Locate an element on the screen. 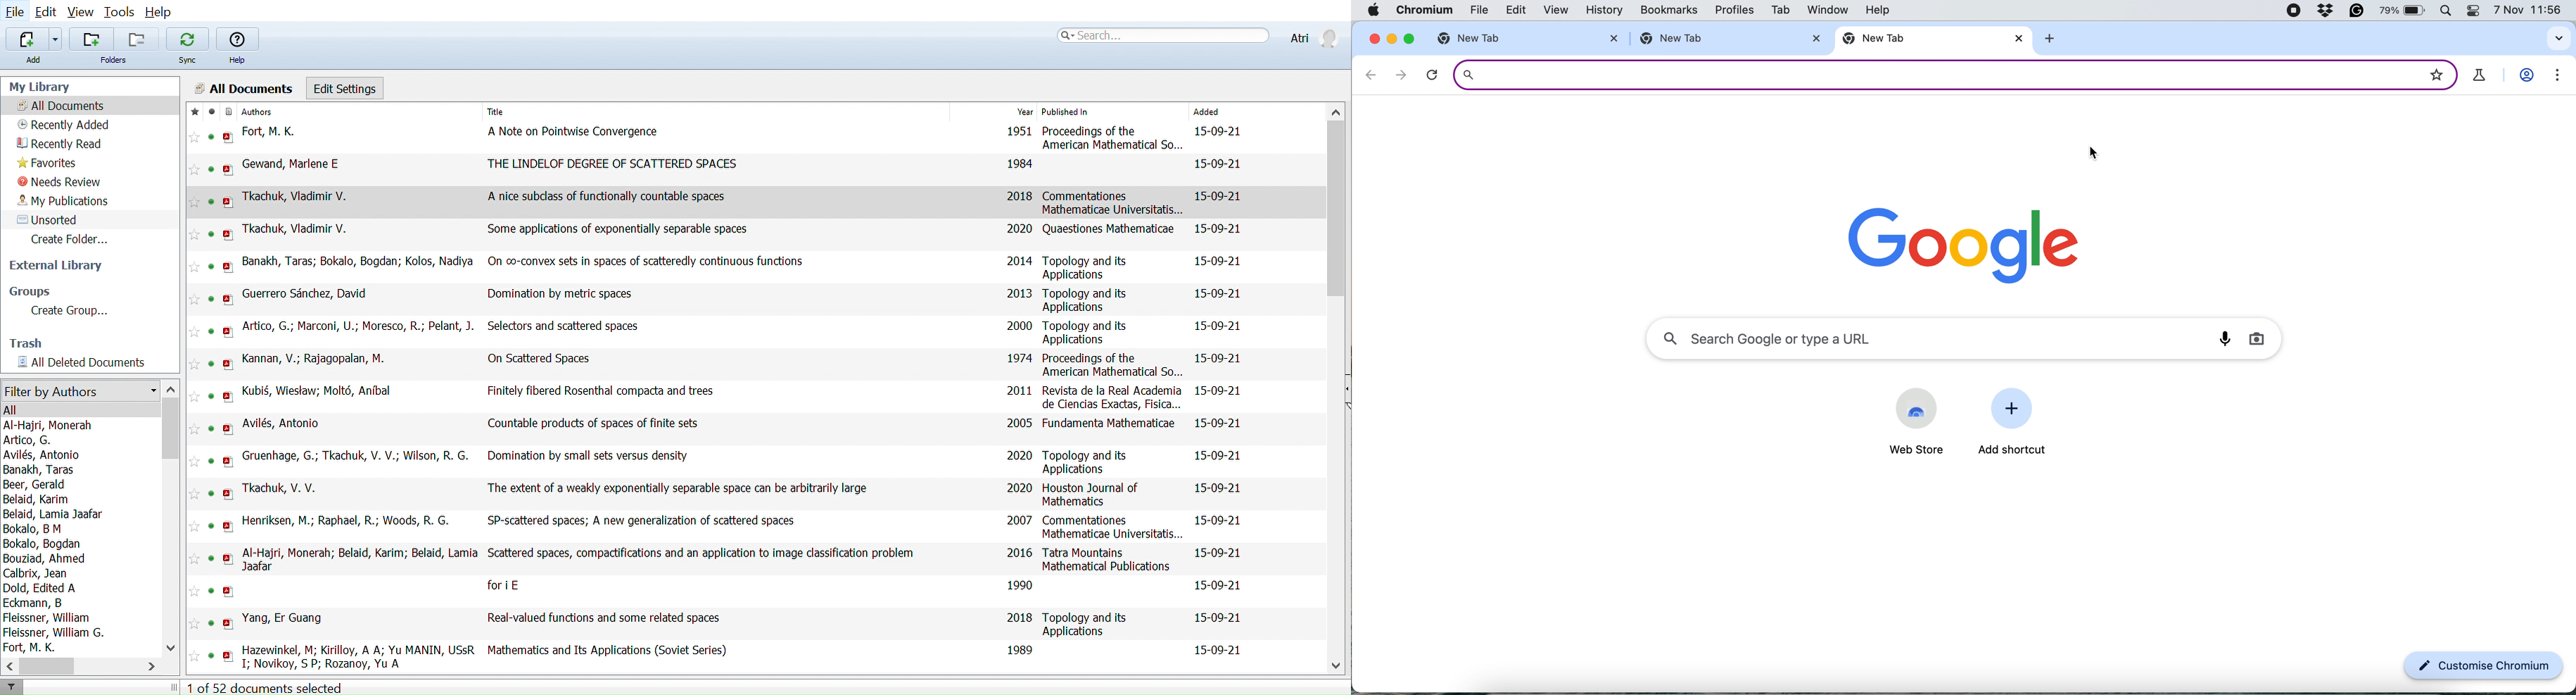 The image size is (2576, 700). Add this reference to favorites is located at coordinates (195, 463).